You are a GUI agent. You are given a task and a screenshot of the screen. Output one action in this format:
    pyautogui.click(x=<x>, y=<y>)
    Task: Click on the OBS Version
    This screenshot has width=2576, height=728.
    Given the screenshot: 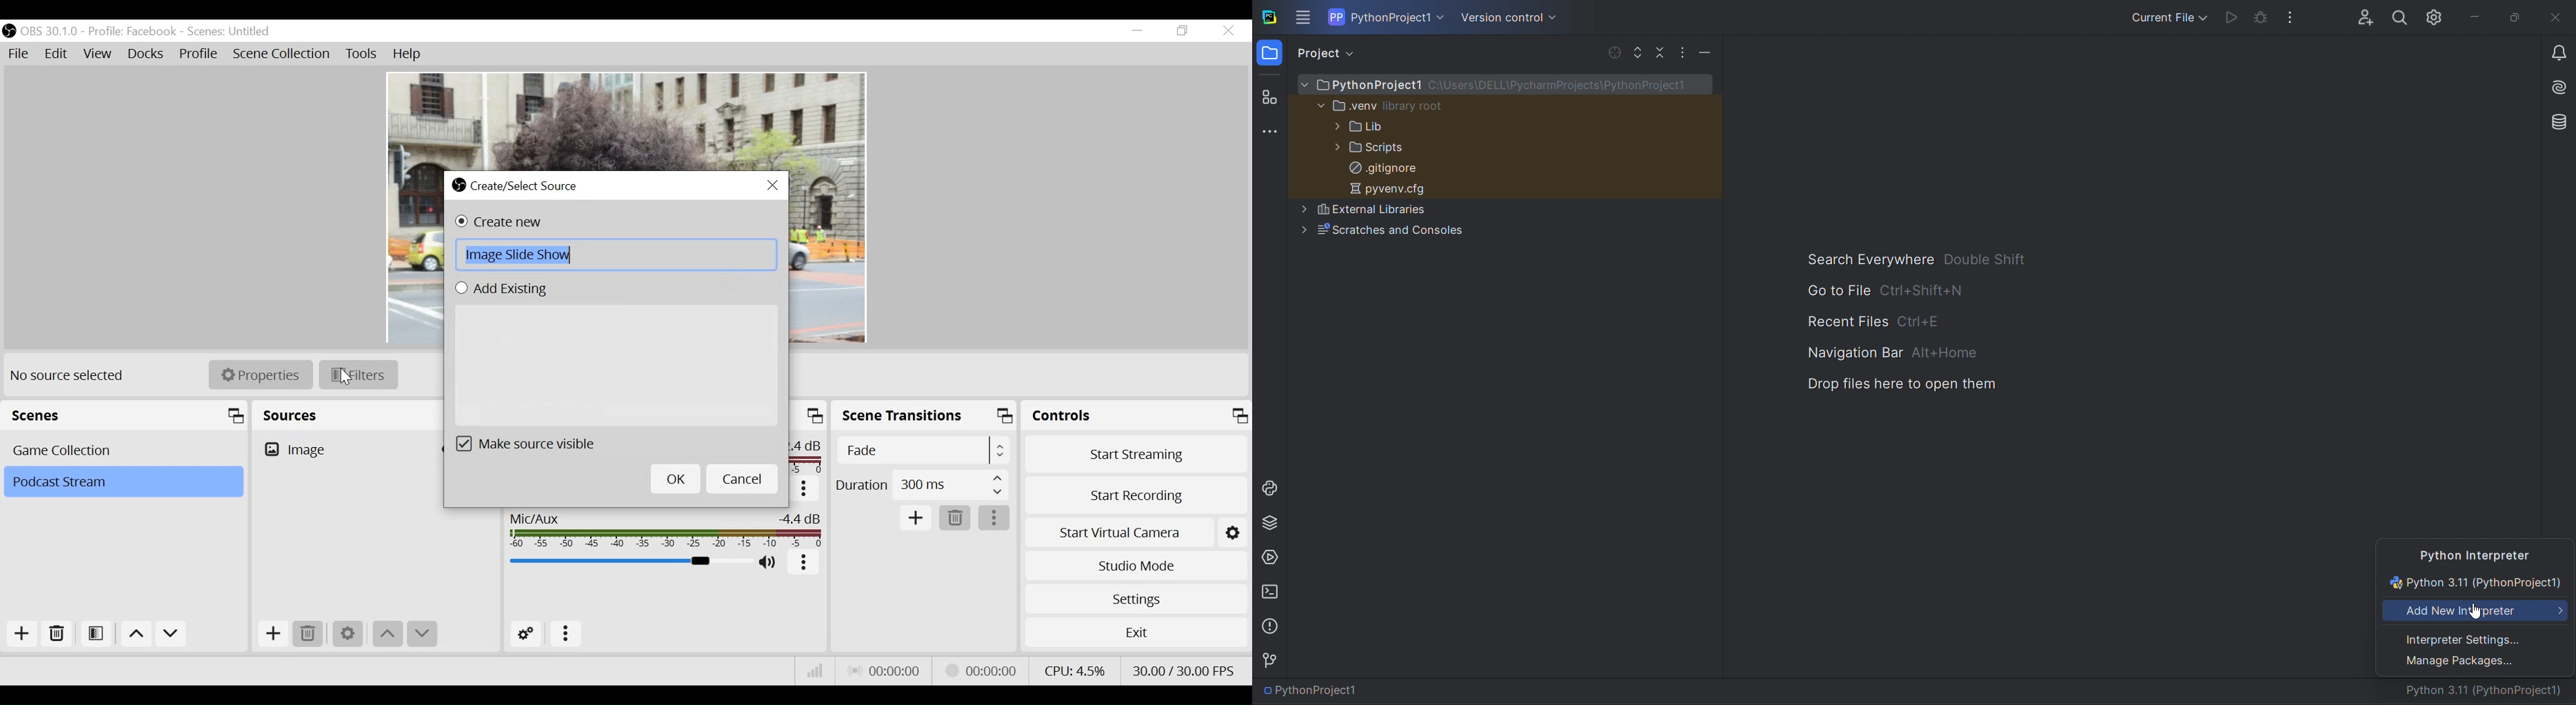 What is the action you would take?
    pyautogui.click(x=52, y=31)
    